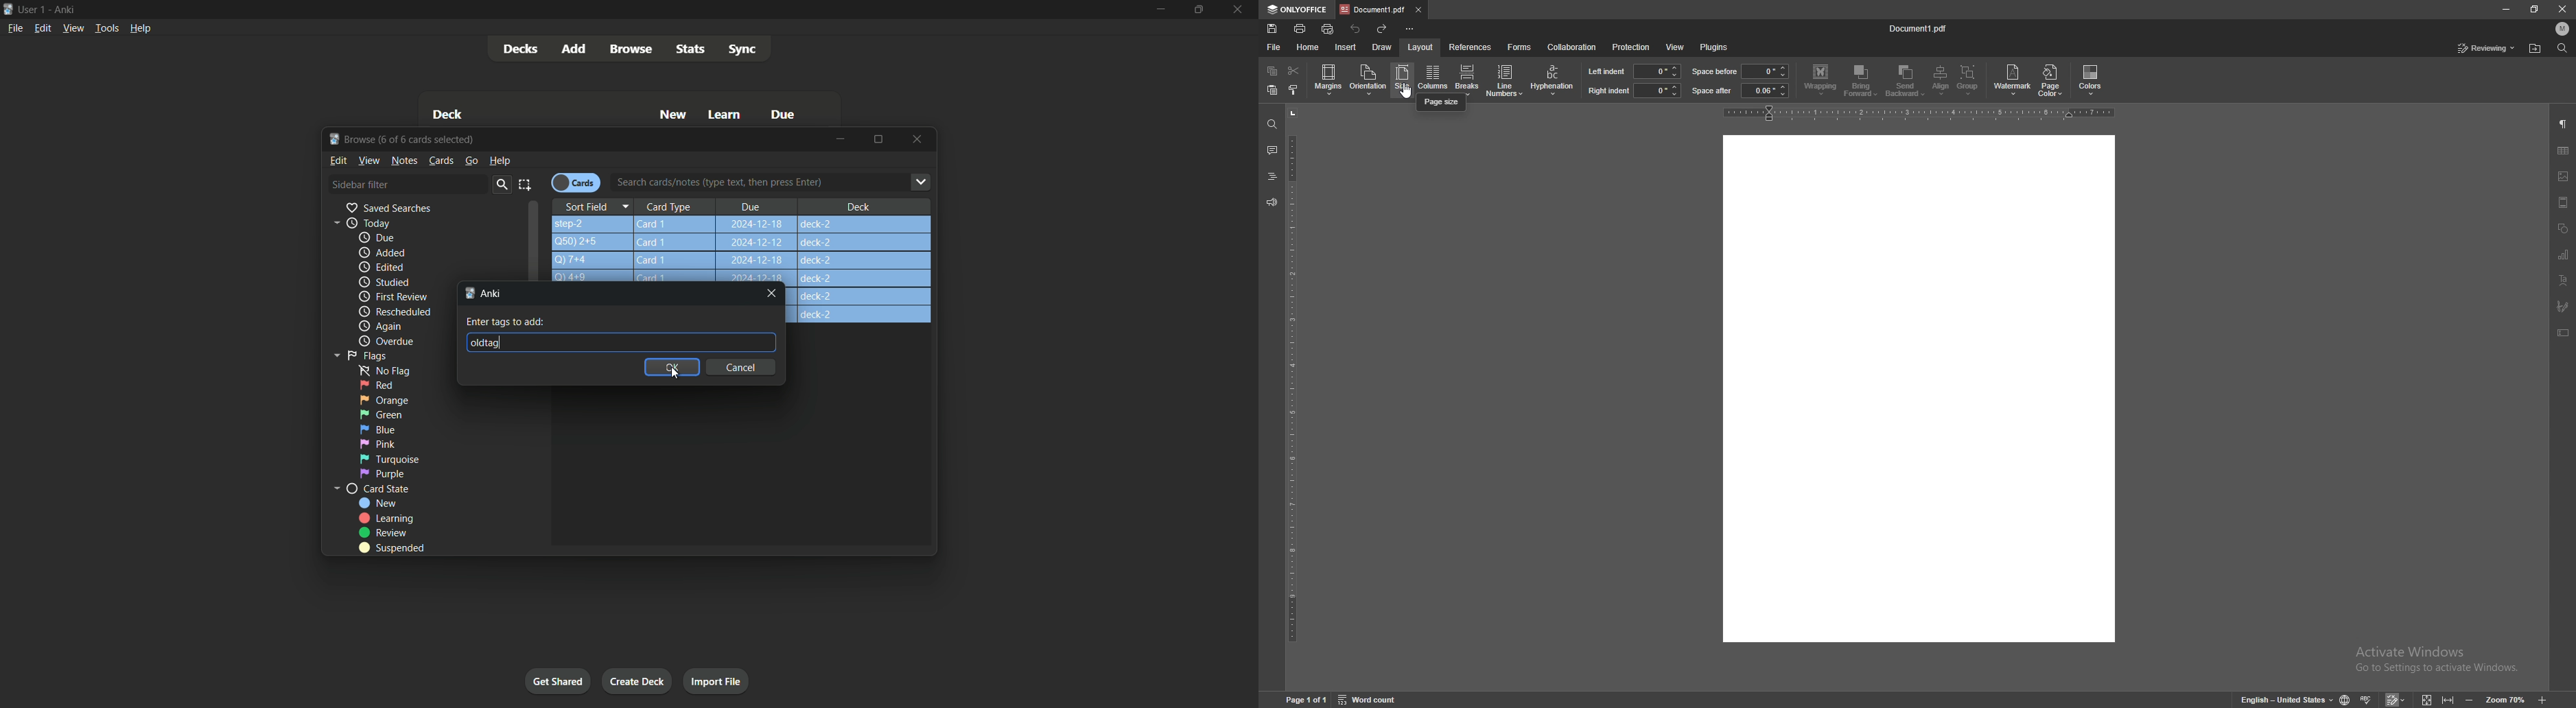 The image size is (2576, 728). What do you see at coordinates (2487, 48) in the screenshot?
I see `status` at bounding box center [2487, 48].